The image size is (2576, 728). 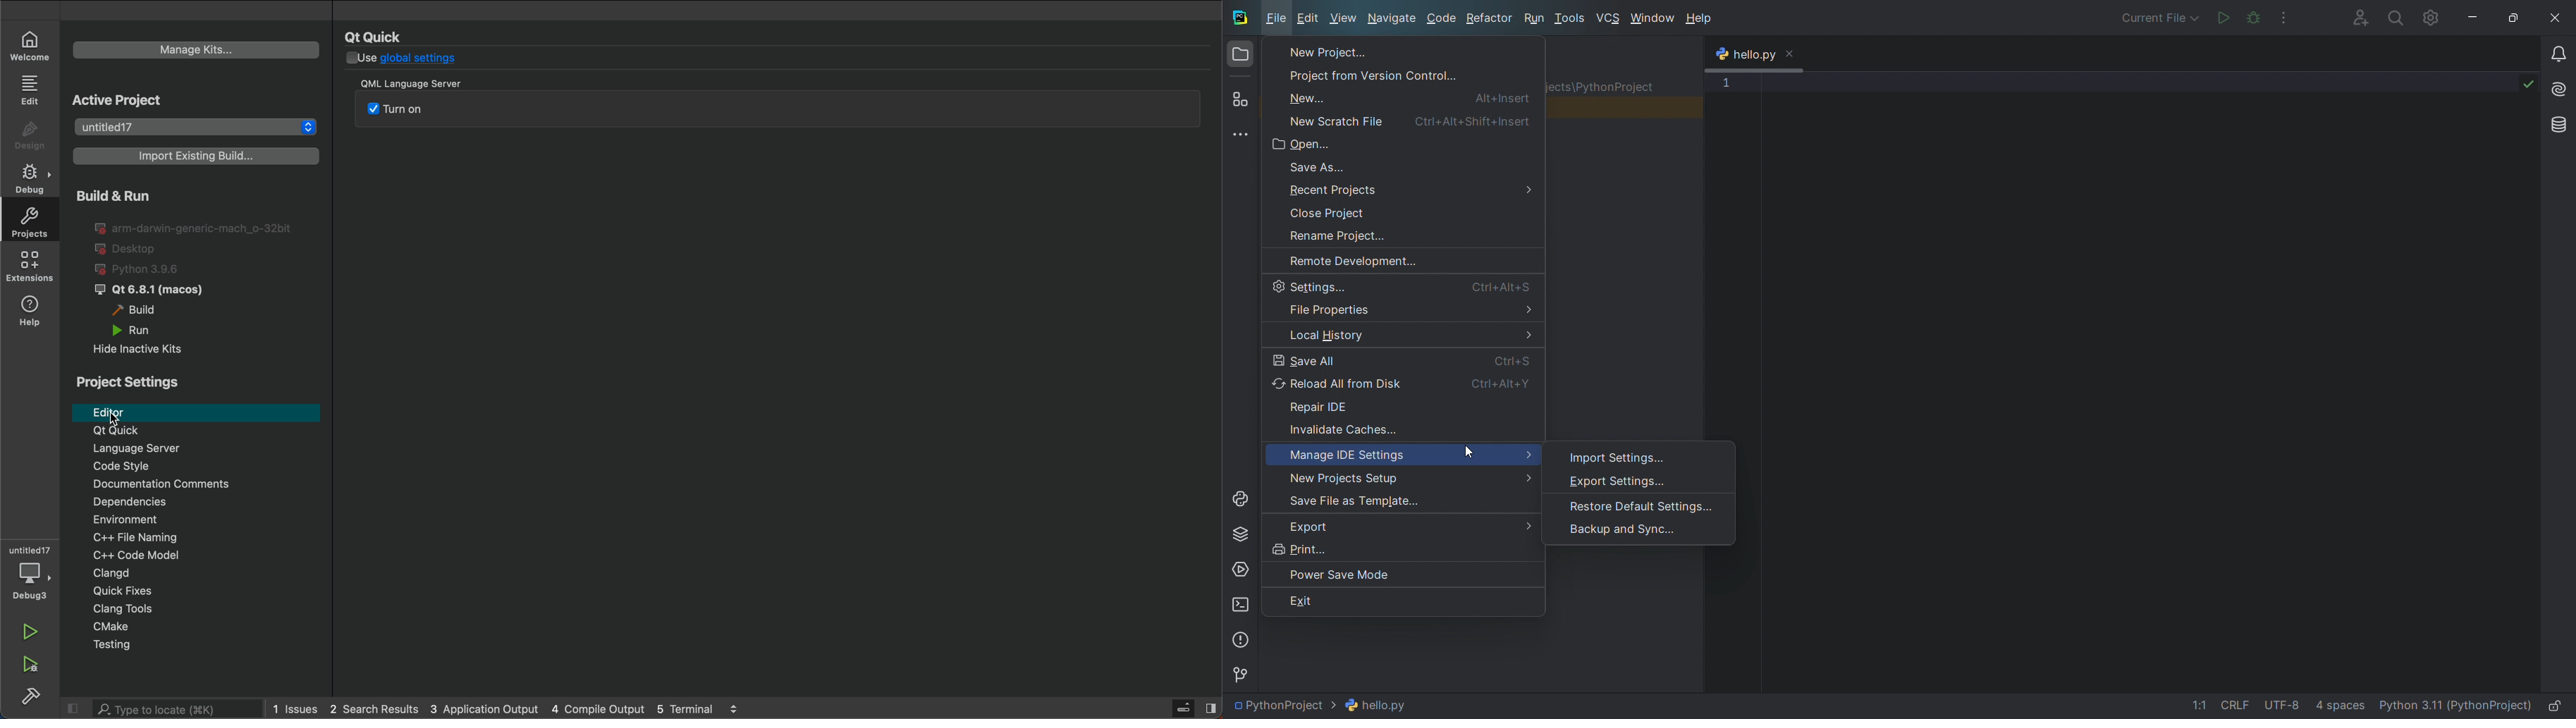 What do you see at coordinates (1620, 531) in the screenshot?
I see `backup and sync` at bounding box center [1620, 531].